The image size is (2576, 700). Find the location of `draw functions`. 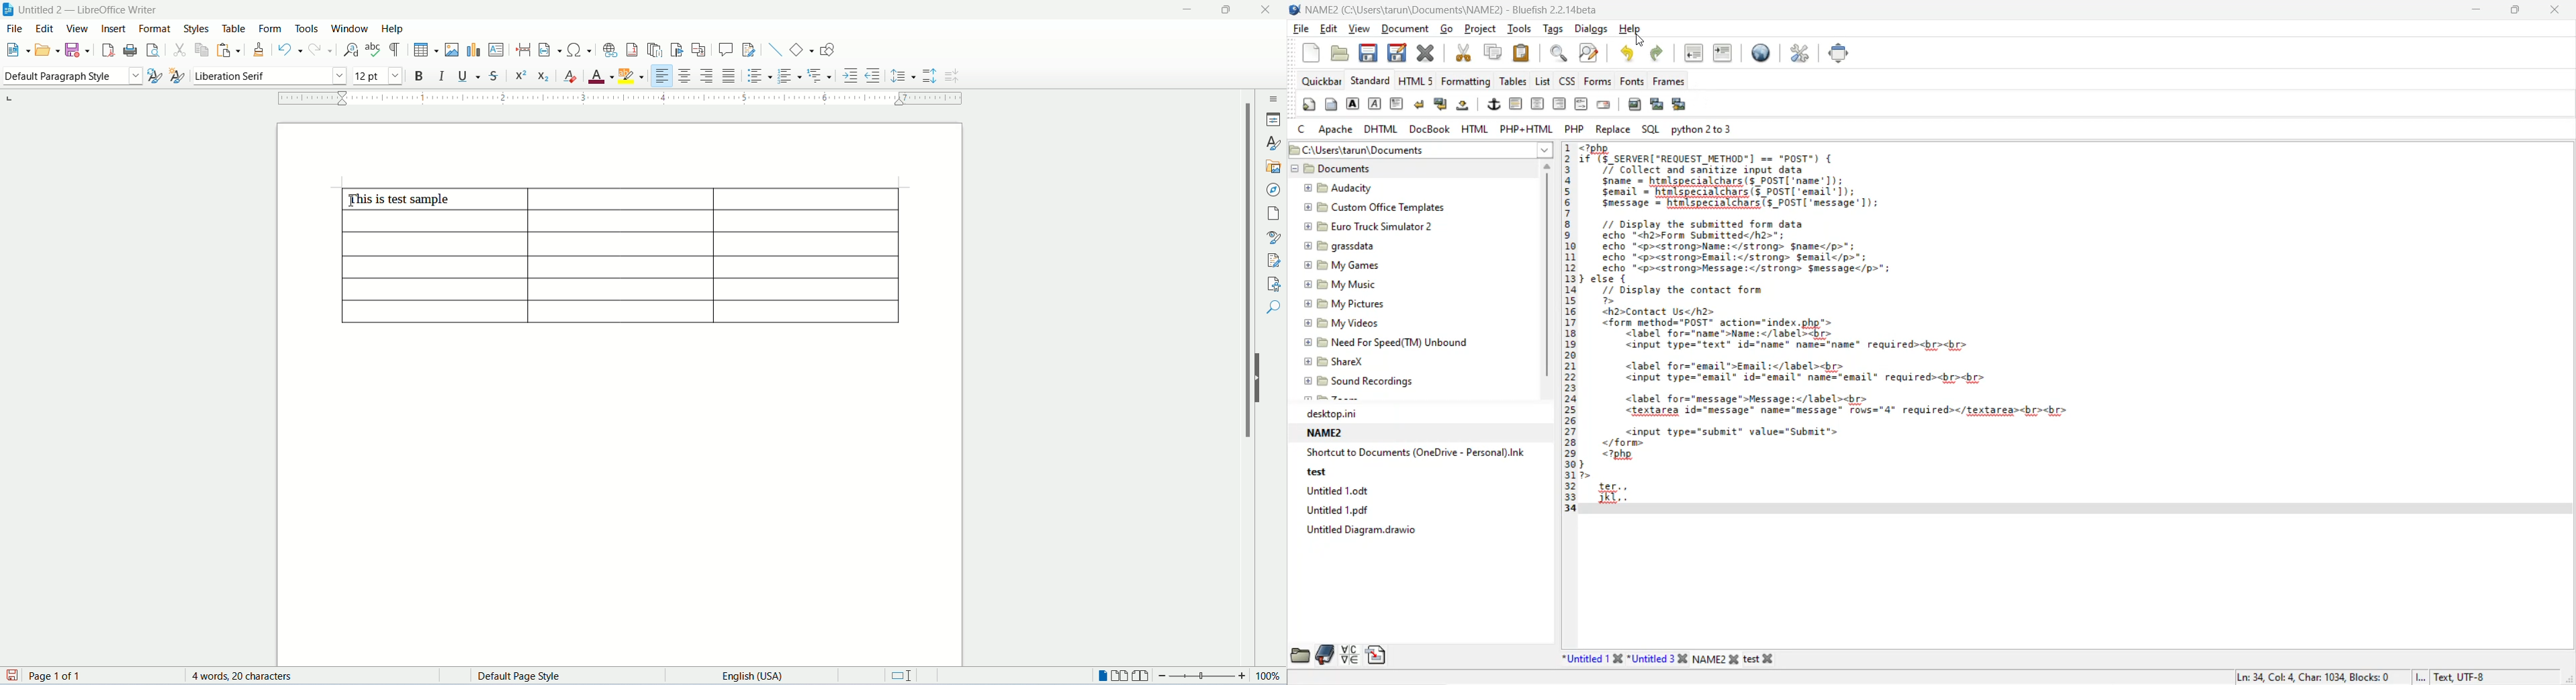

draw functions is located at coordinates (828, 49).